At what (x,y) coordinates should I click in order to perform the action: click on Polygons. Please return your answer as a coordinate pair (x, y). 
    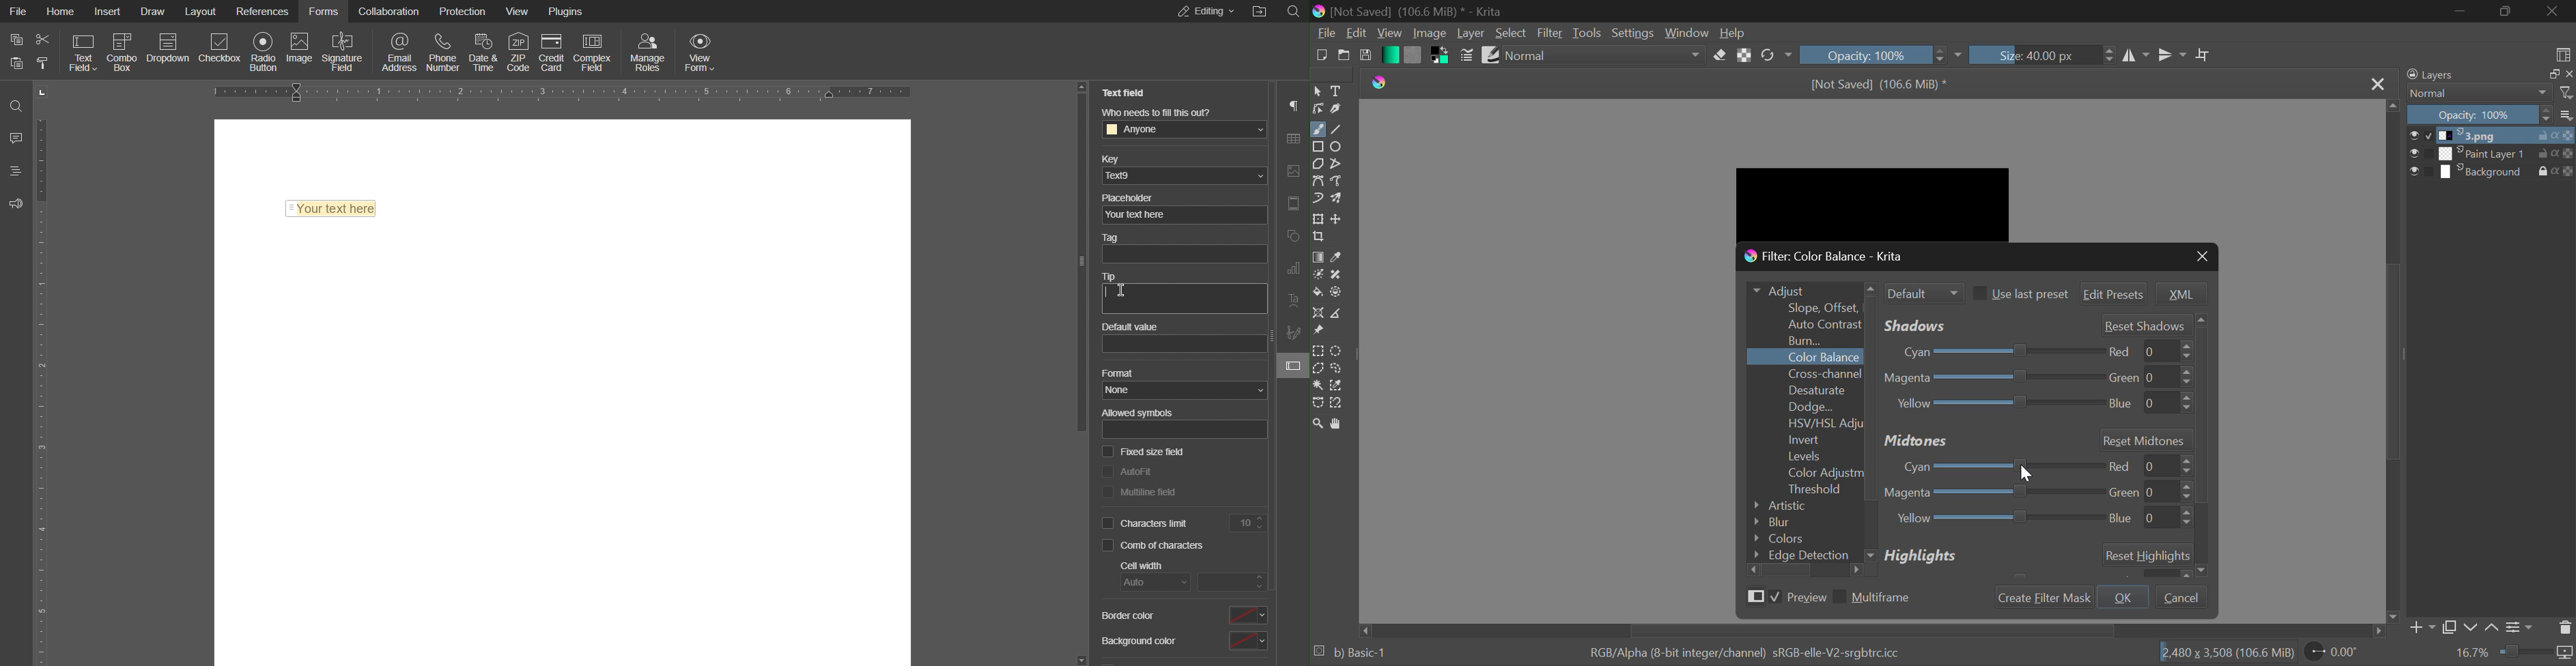
    Looking at the image, I should click on (1317, 165).